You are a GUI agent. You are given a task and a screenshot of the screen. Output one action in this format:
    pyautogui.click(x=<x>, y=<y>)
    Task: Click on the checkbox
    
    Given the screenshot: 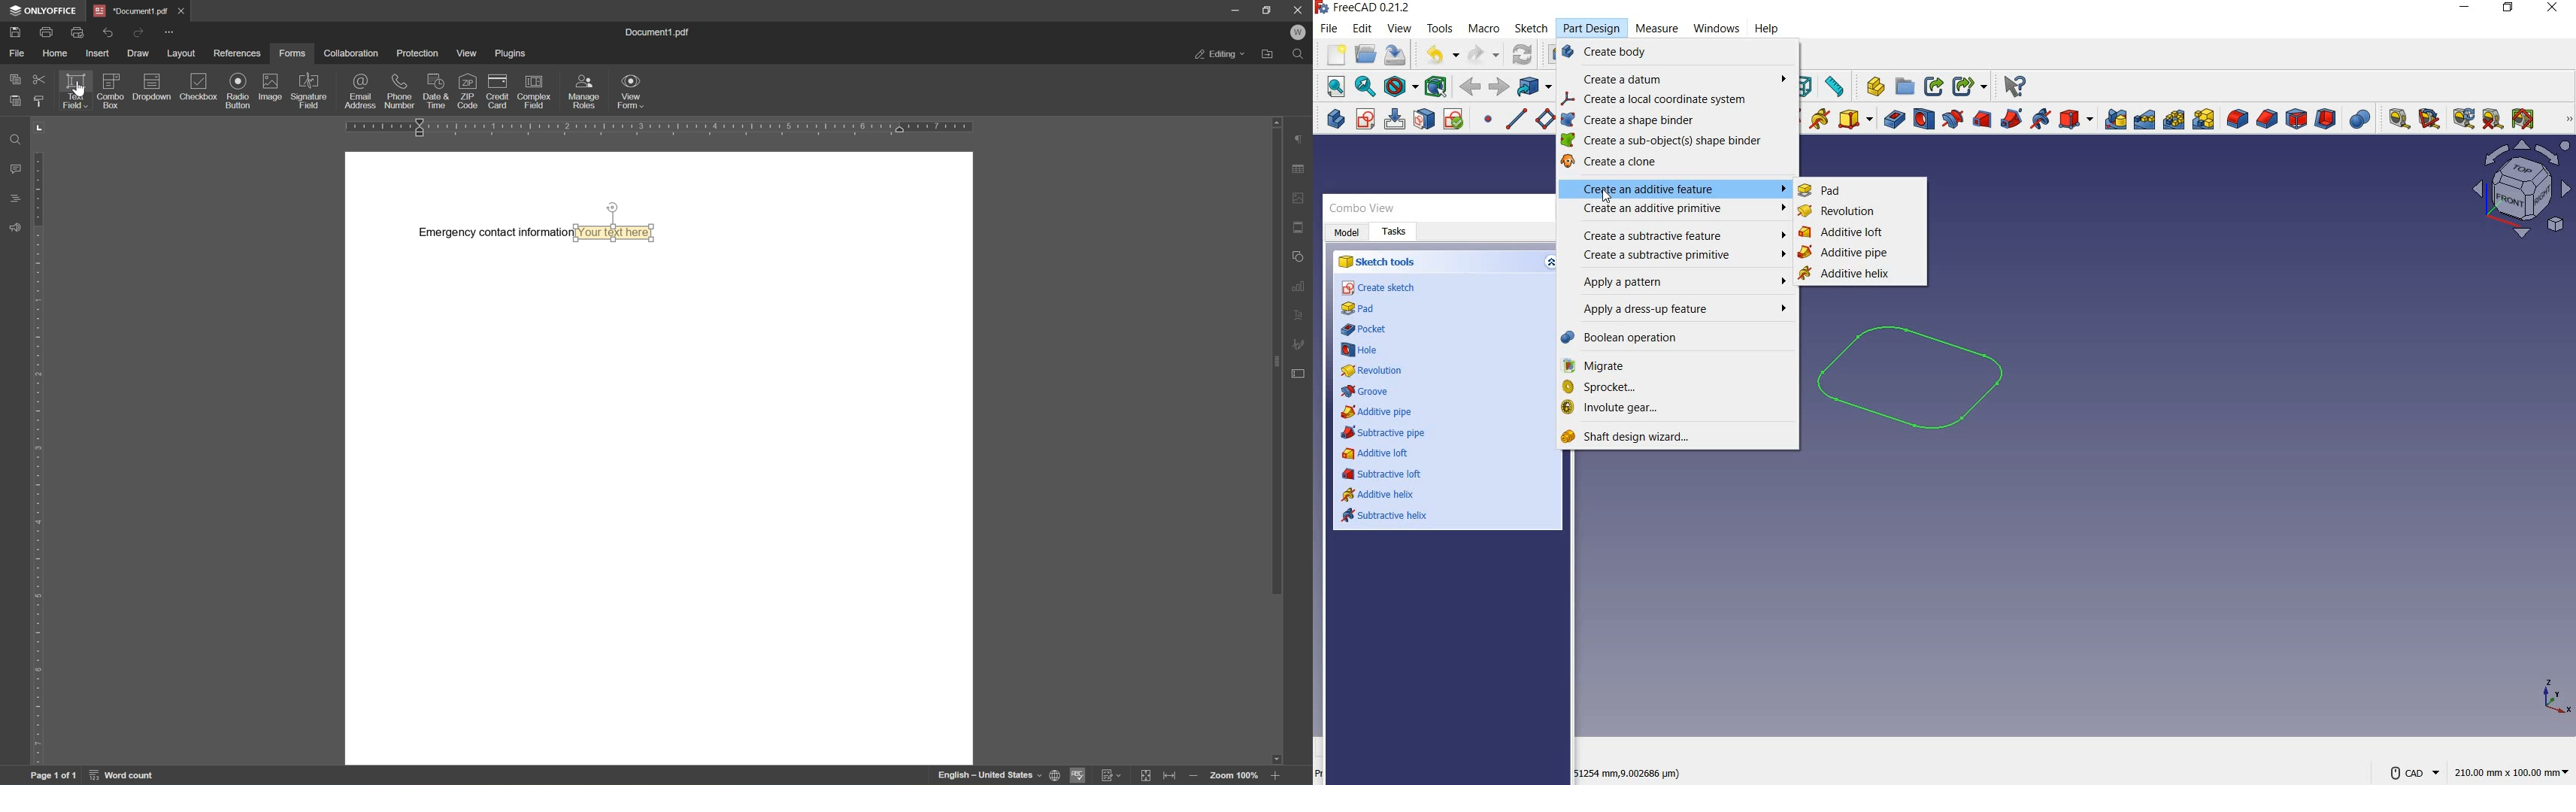 What is the action you would take?
    pyautogui.click(x=199, y=89)
    